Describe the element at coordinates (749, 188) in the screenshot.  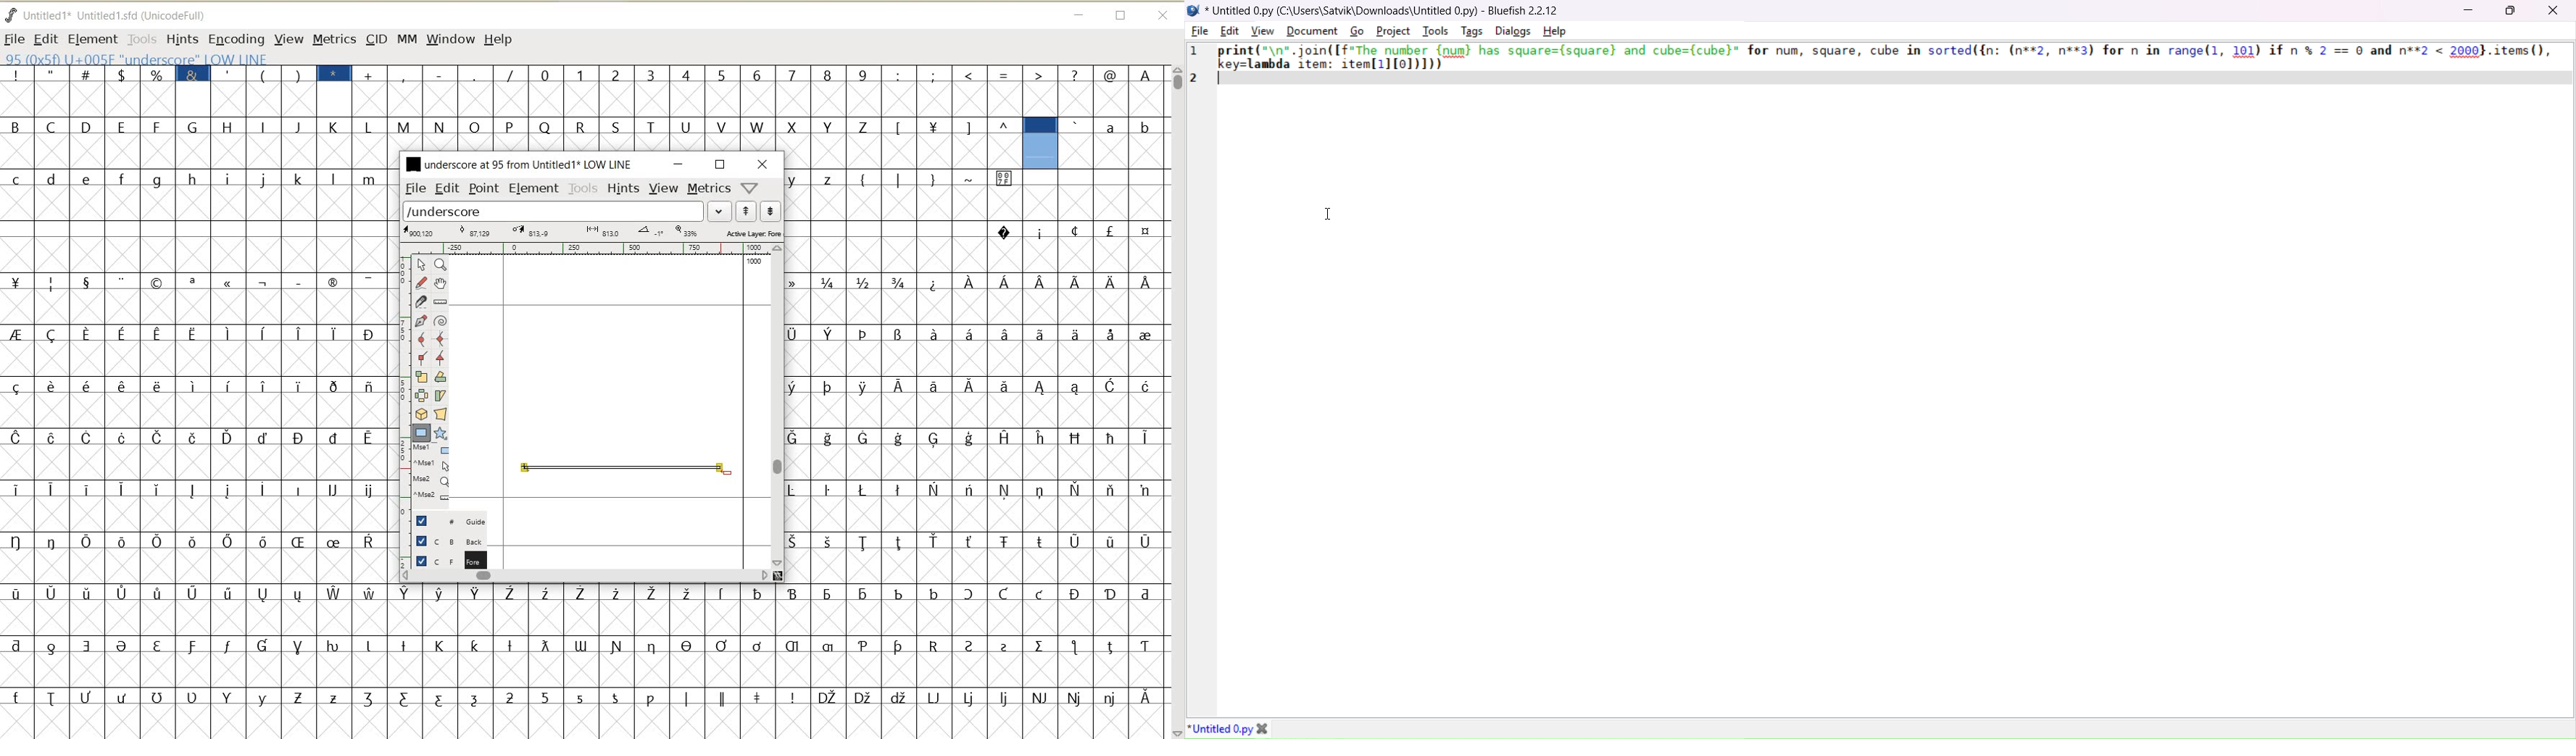
I see `help/window` at that location.